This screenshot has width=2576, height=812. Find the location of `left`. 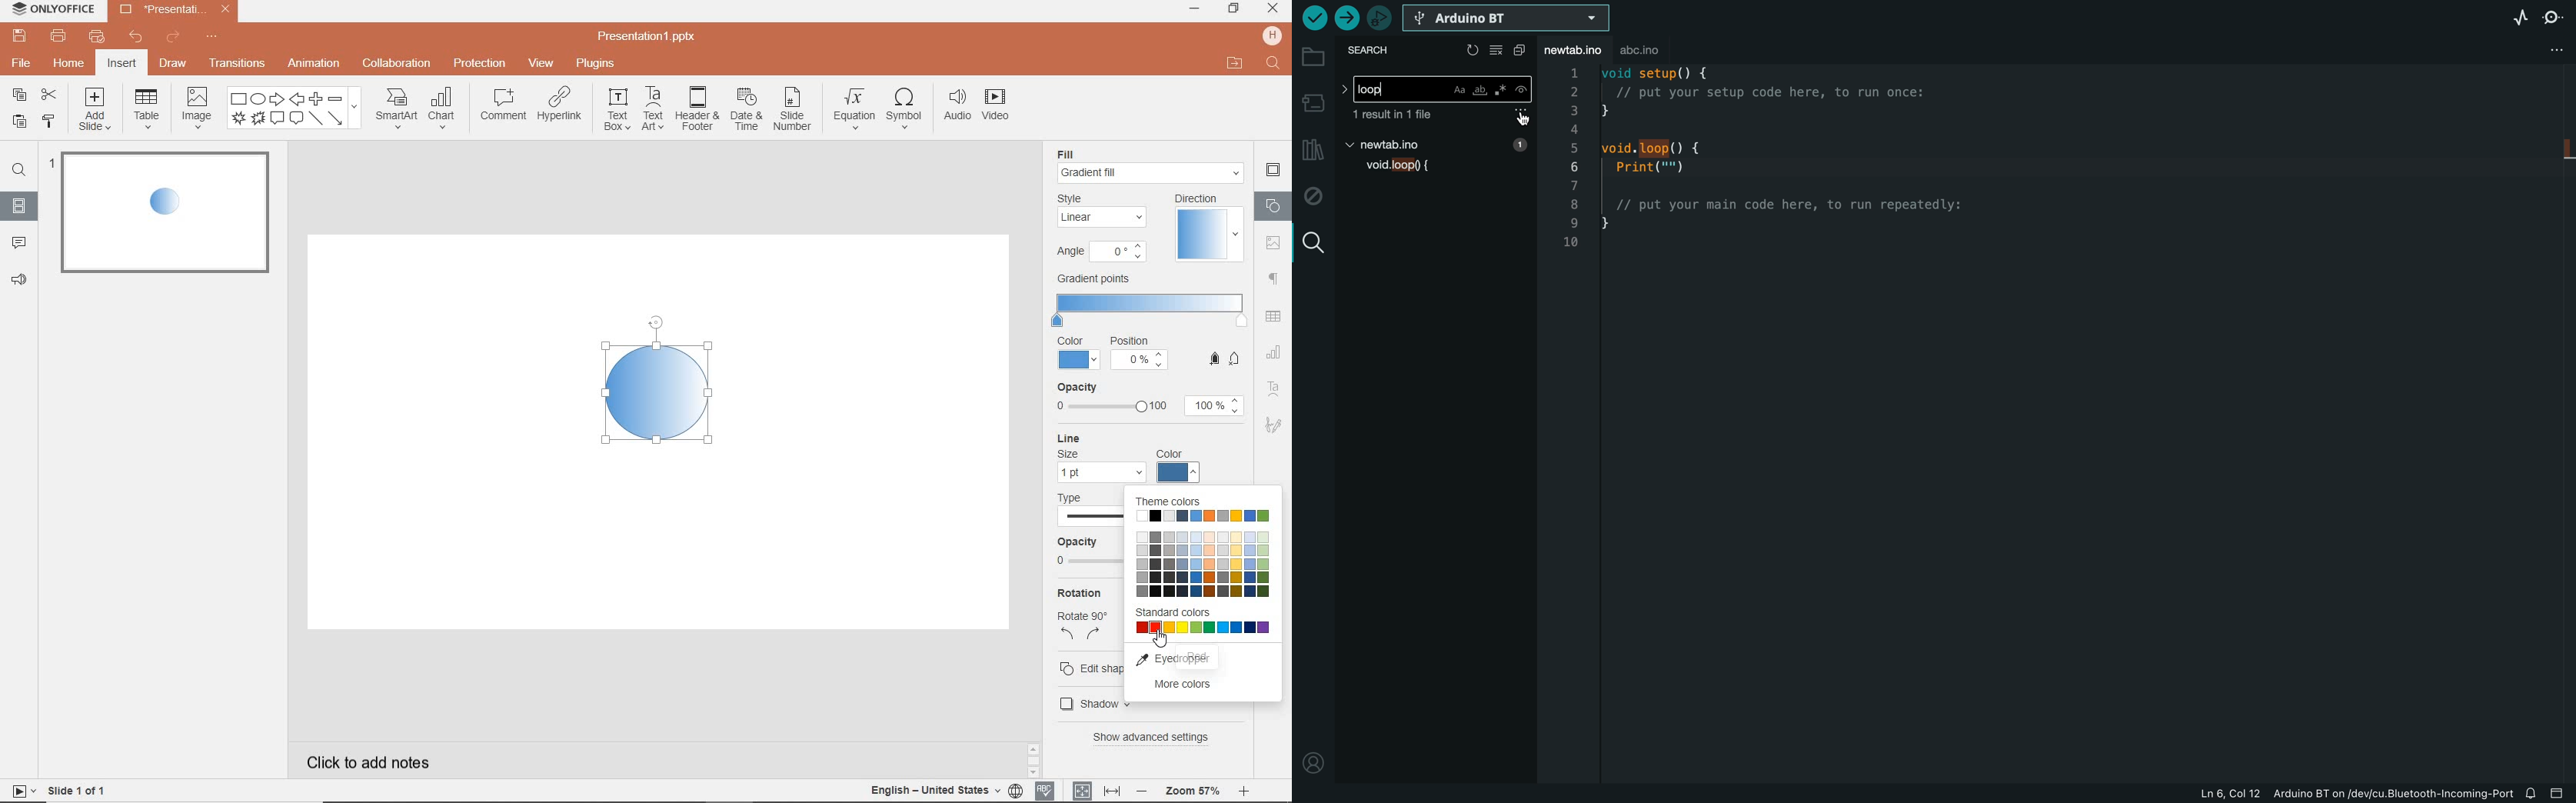

left is located at coordinates (1068, 636).